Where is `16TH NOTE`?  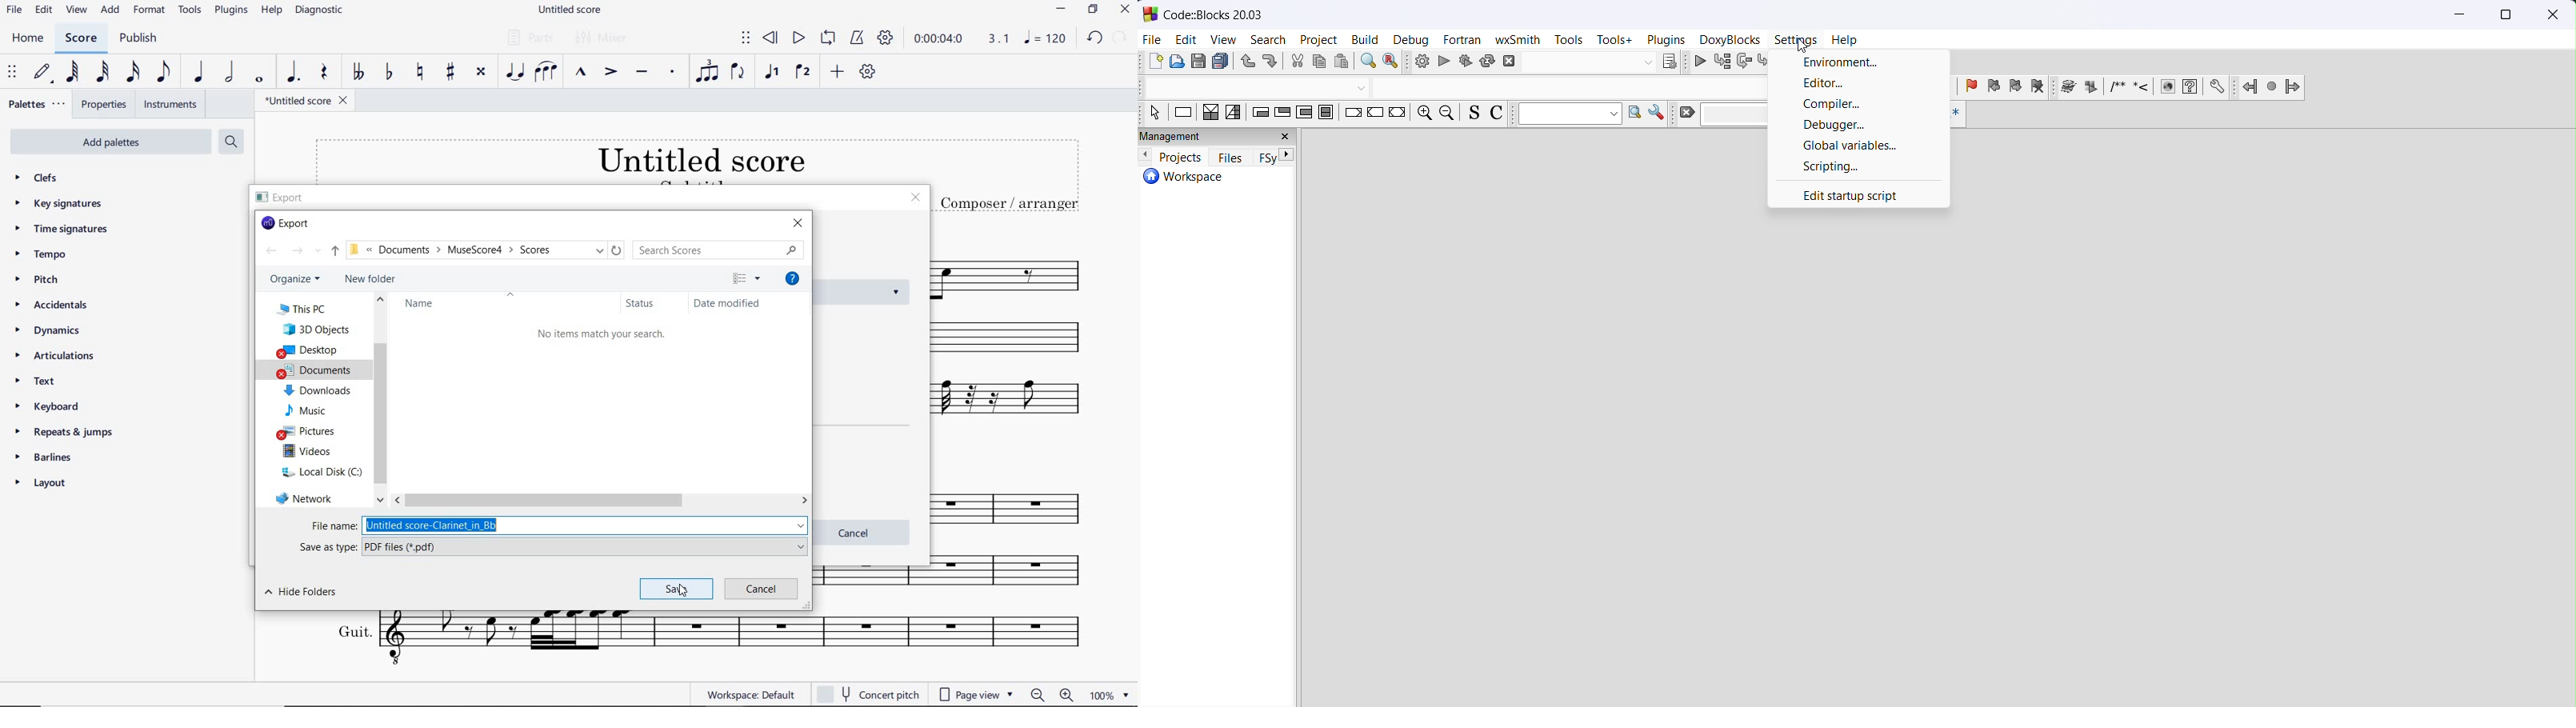
16TH NOTE is located at coordinates (134, 72).